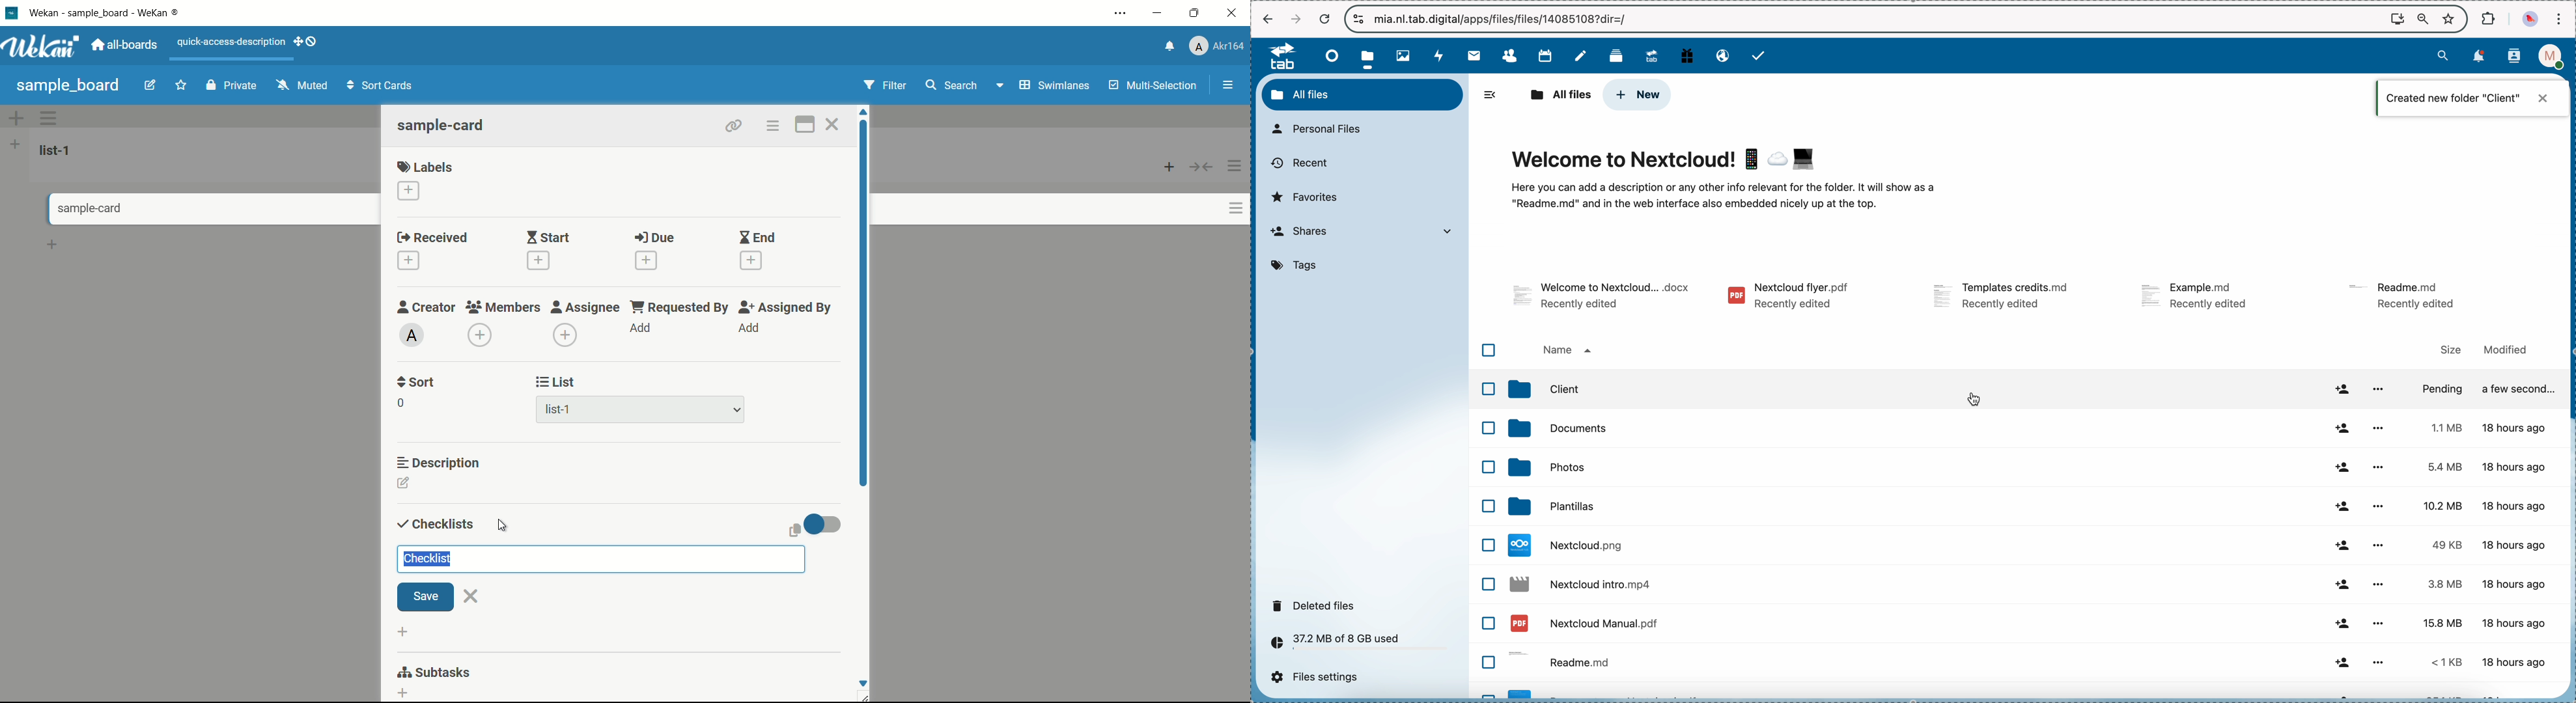 The width and height of the screenshot is (2576, 728). What do you see at coordinates (832, 126) in the screenshot?
I see `close card` at bounding box center [832, 126].